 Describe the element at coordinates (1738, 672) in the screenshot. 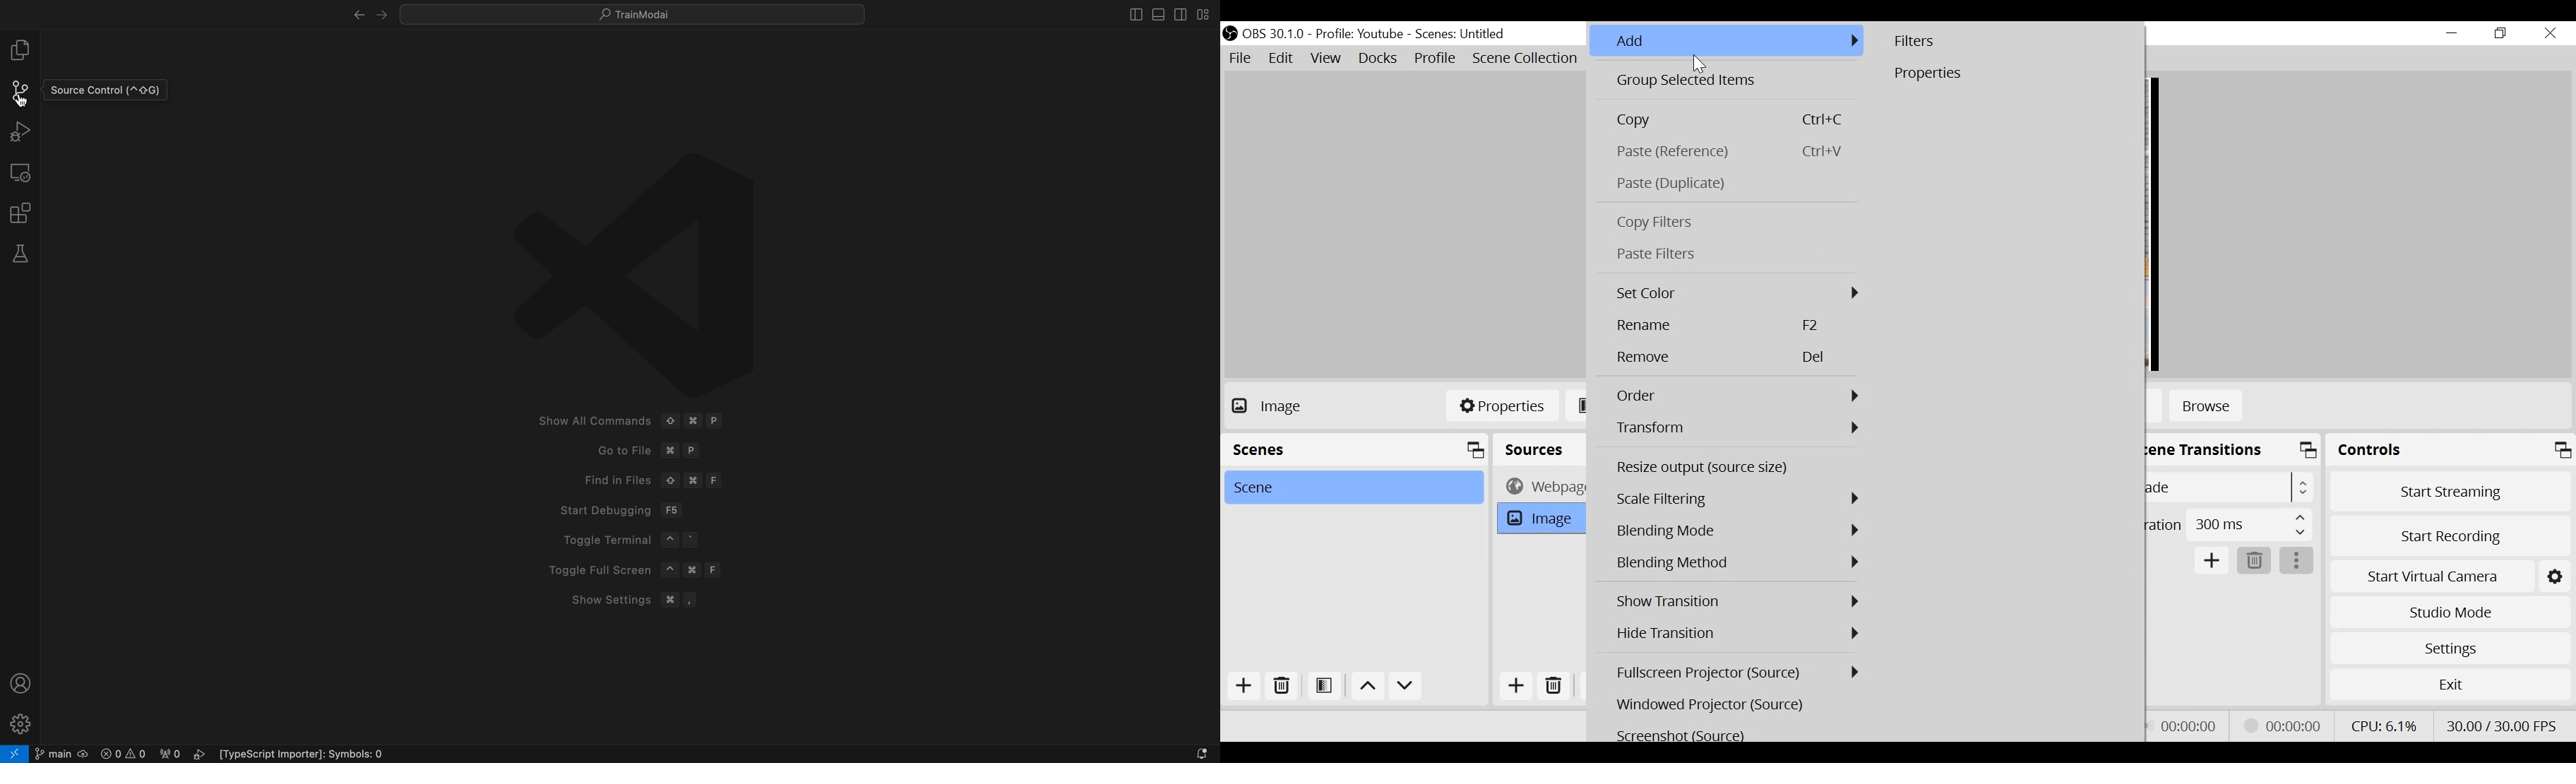

I see `Fullscreen Projector(Source` at that location.